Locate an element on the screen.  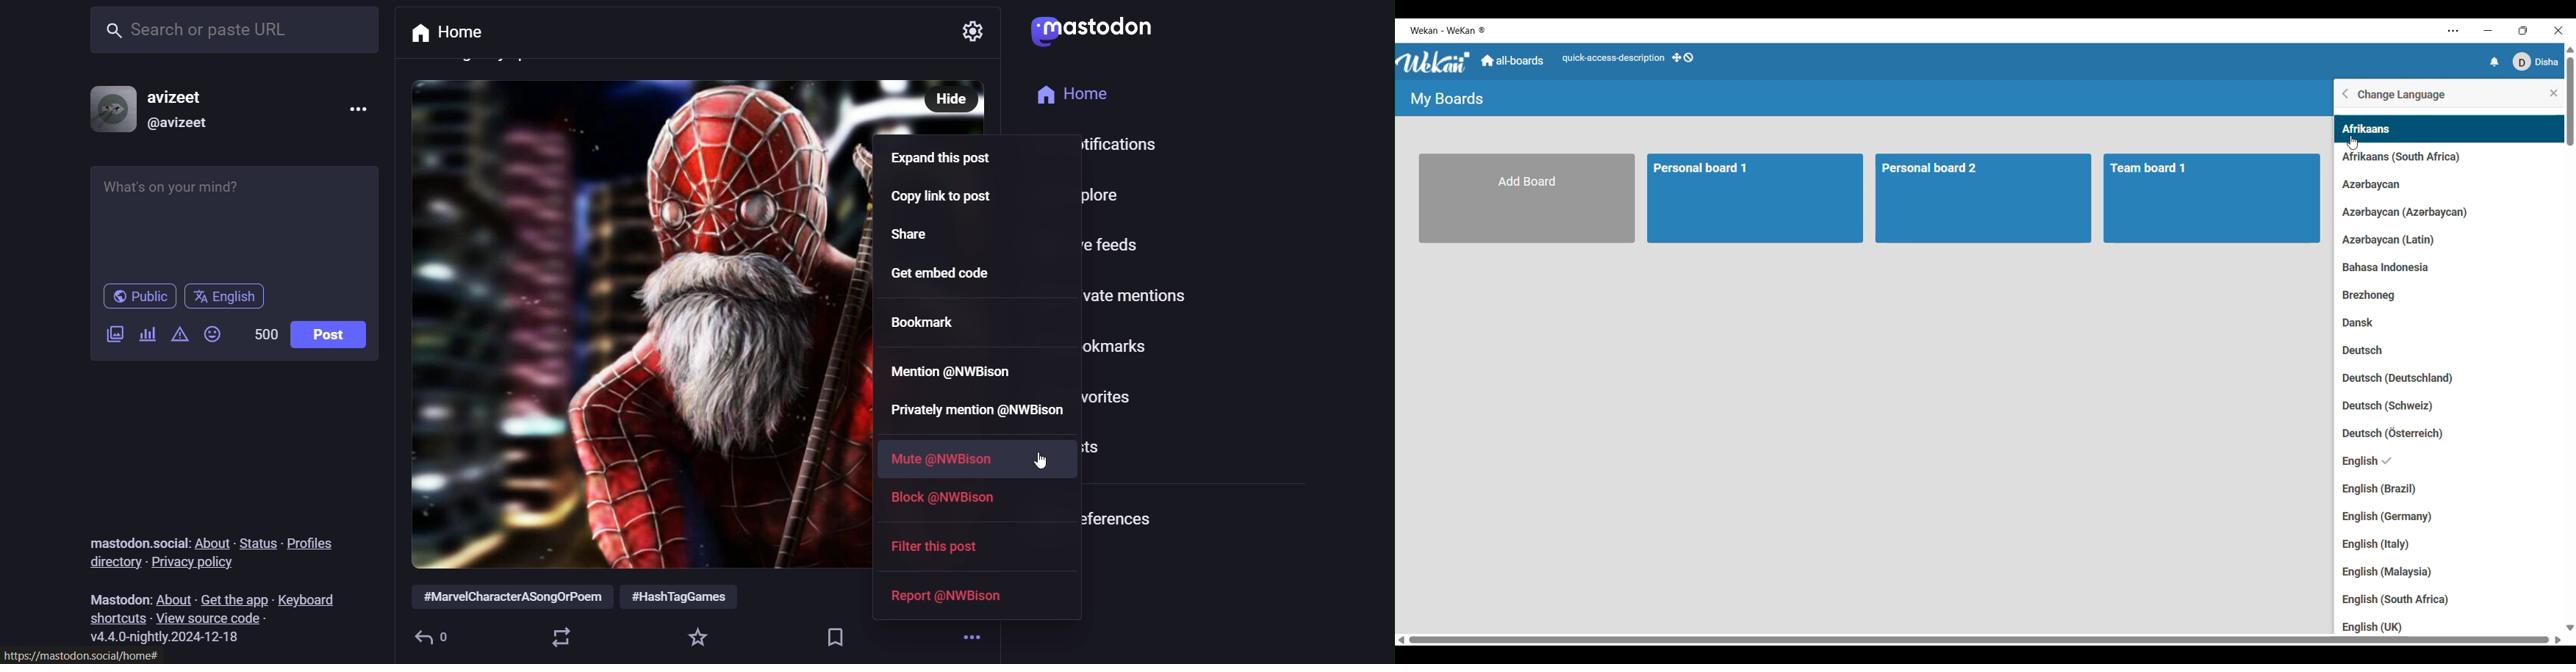
English  is located at coordinates (2385, 461).